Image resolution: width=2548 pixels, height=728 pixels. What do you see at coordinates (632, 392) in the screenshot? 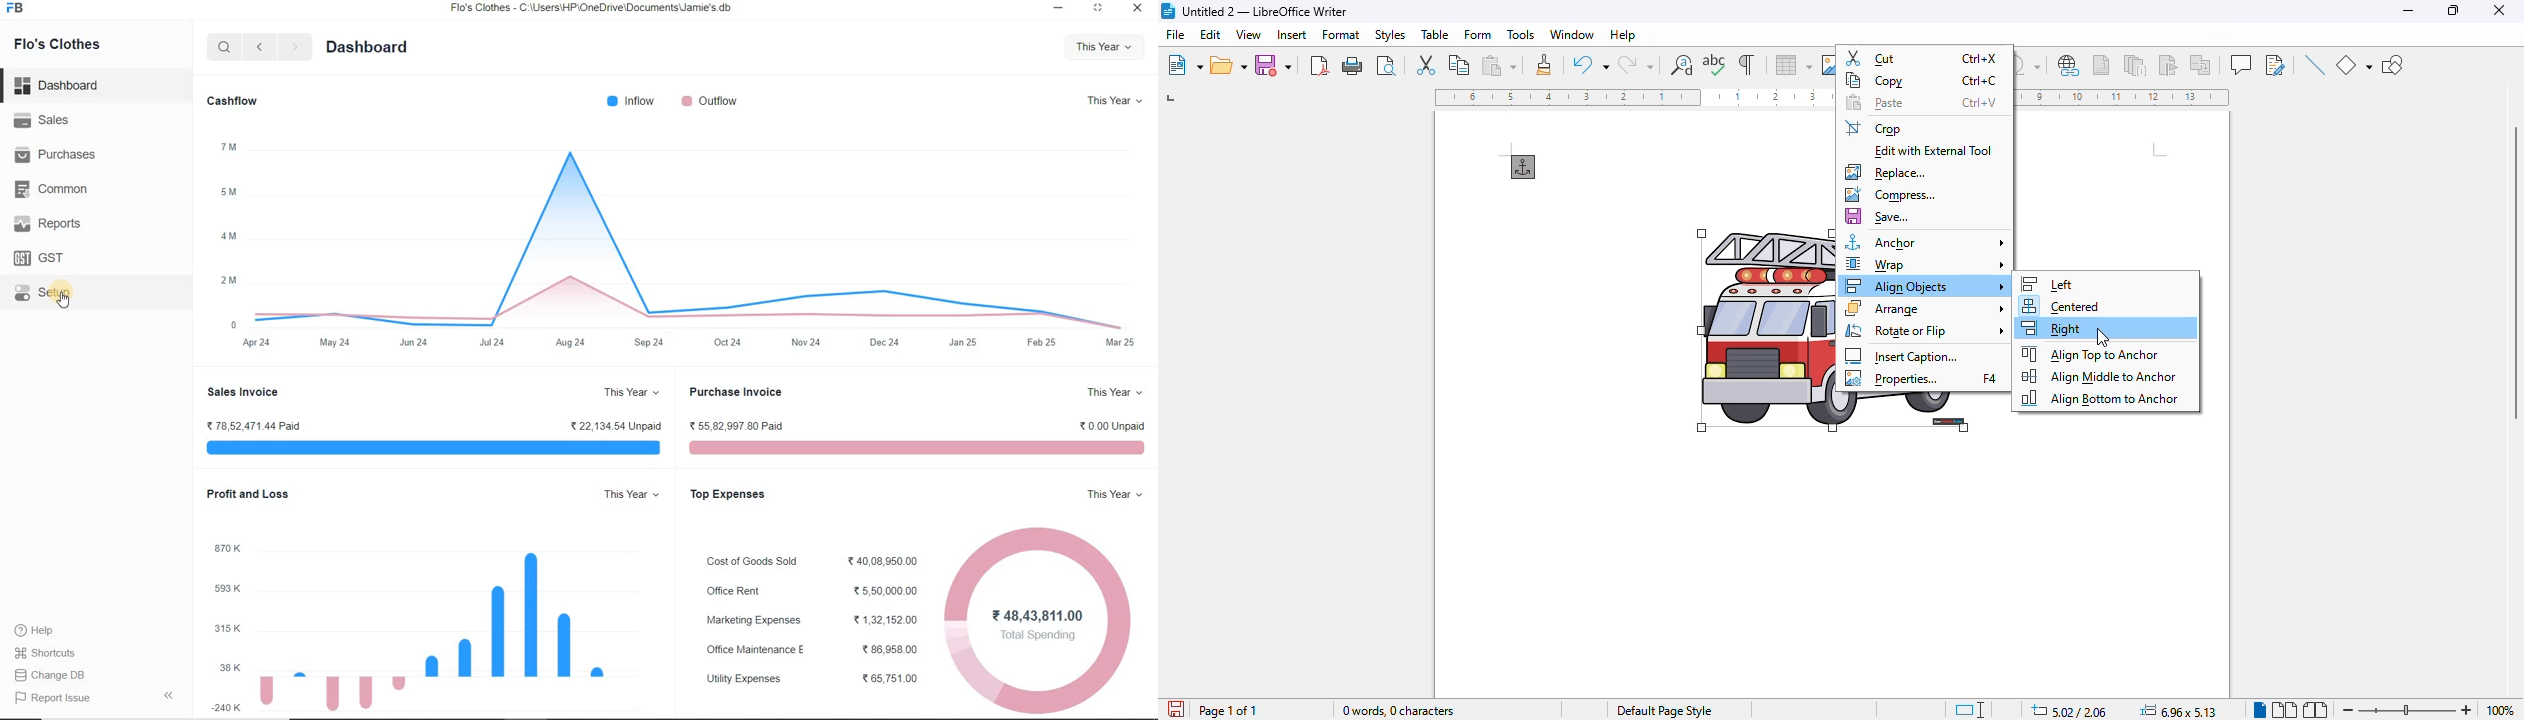
I see `This Year ` at bounding box center [632, 392].